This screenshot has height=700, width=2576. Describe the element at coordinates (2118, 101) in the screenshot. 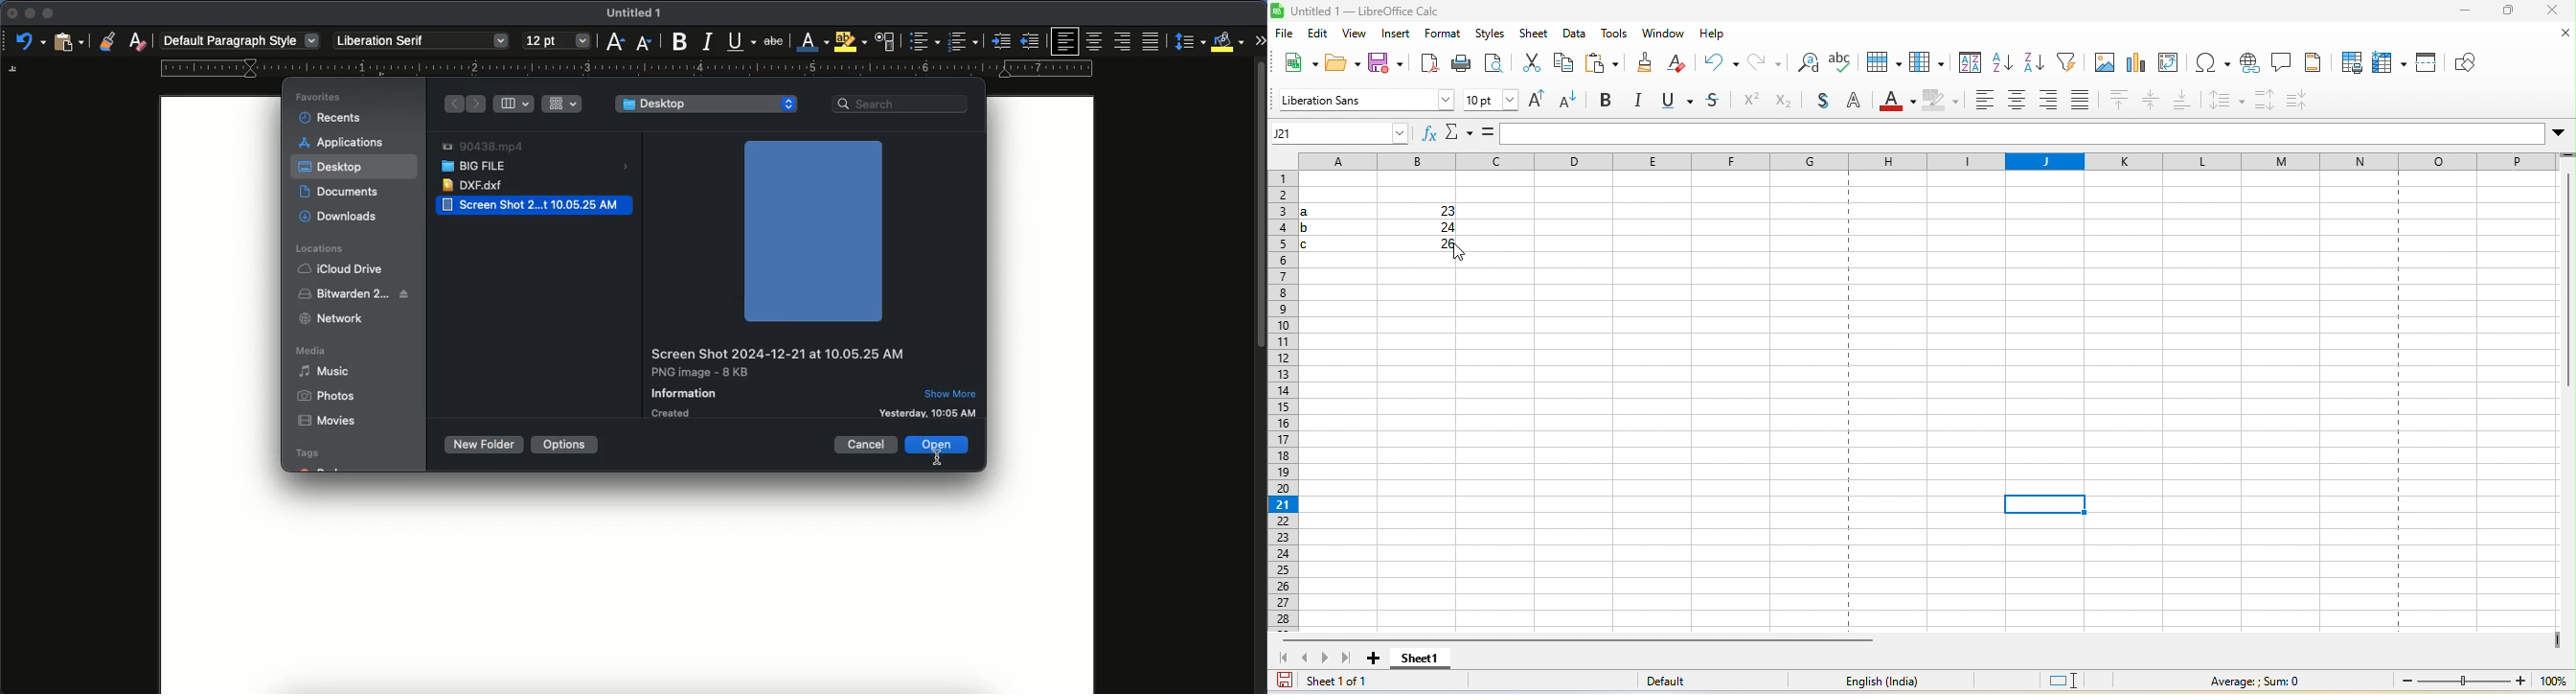

I see `align top` at that location.